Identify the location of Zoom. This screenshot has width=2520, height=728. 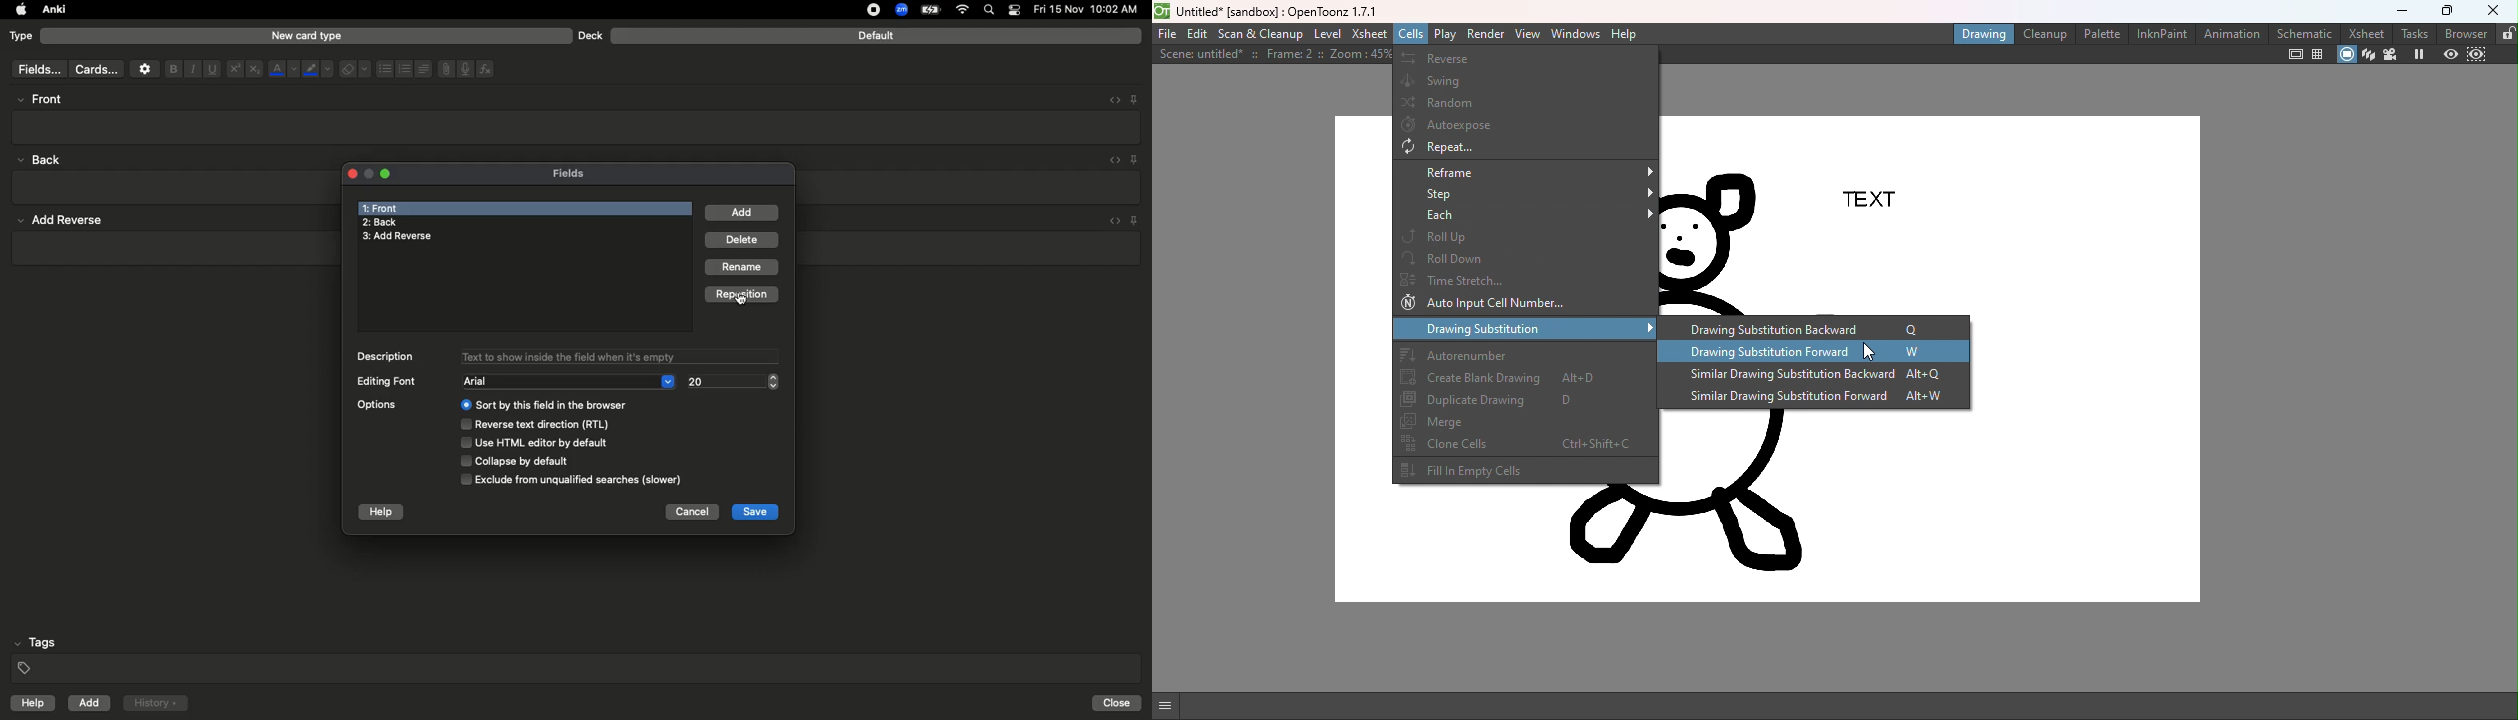
(900, 10).